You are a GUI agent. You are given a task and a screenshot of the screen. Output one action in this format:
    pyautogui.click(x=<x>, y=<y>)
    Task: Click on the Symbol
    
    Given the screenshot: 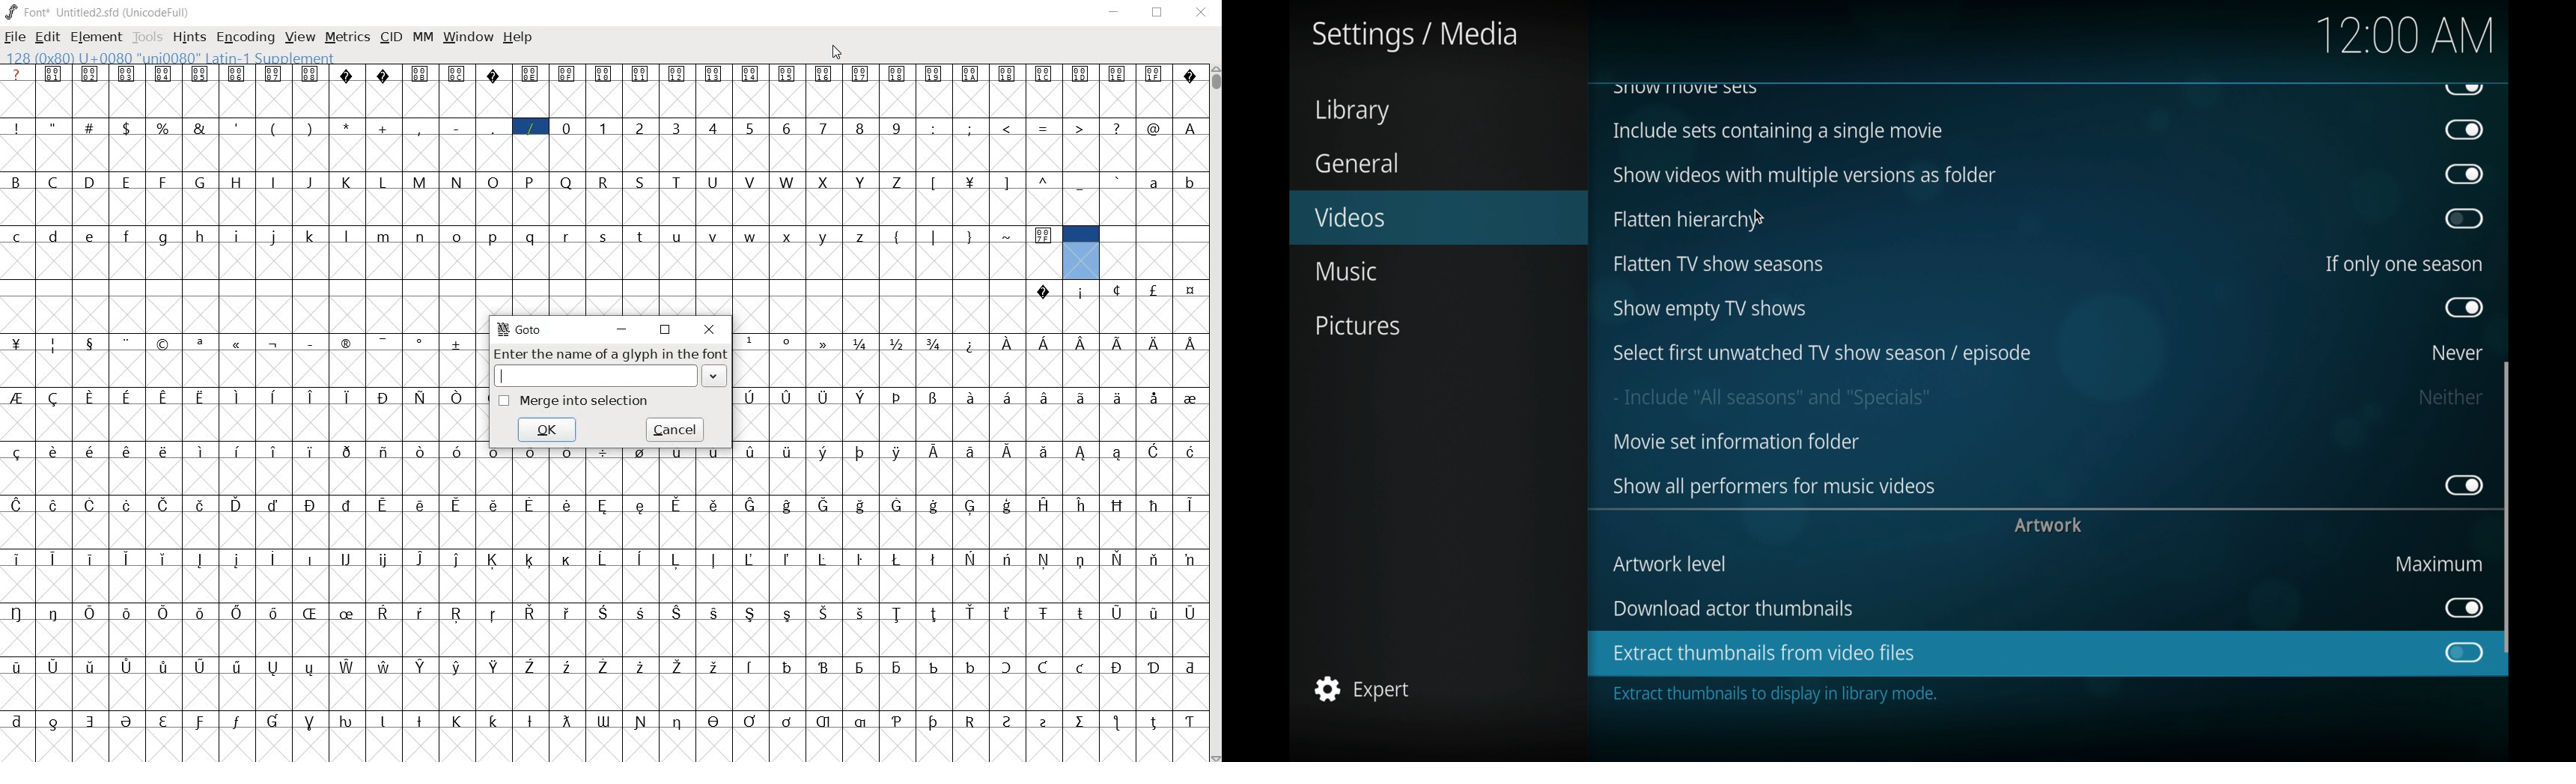 What is the action you would take?
    pyautogui.click(x=1044, y=721)
    